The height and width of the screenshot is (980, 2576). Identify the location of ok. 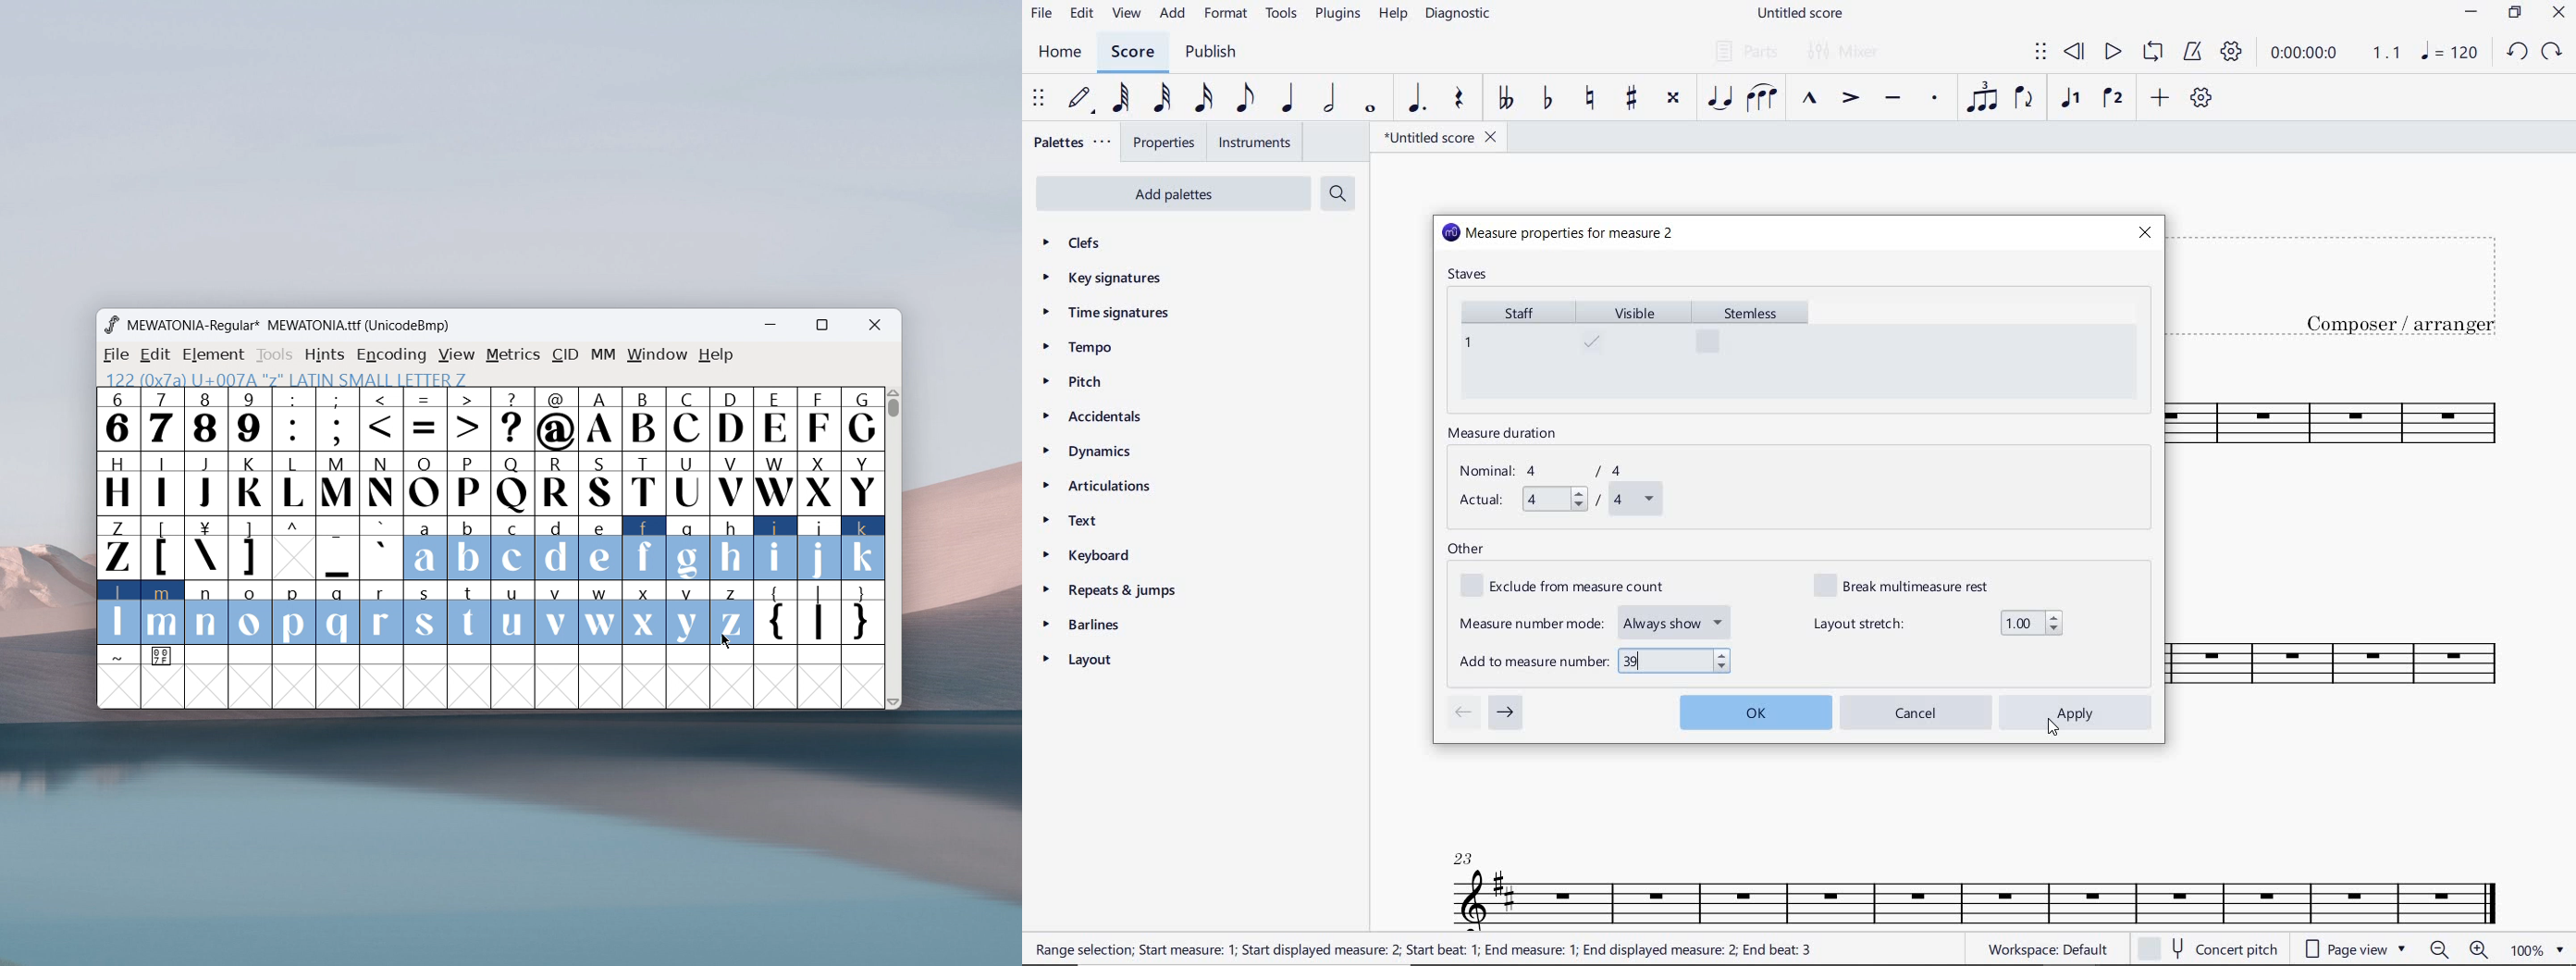
(1755, 710).